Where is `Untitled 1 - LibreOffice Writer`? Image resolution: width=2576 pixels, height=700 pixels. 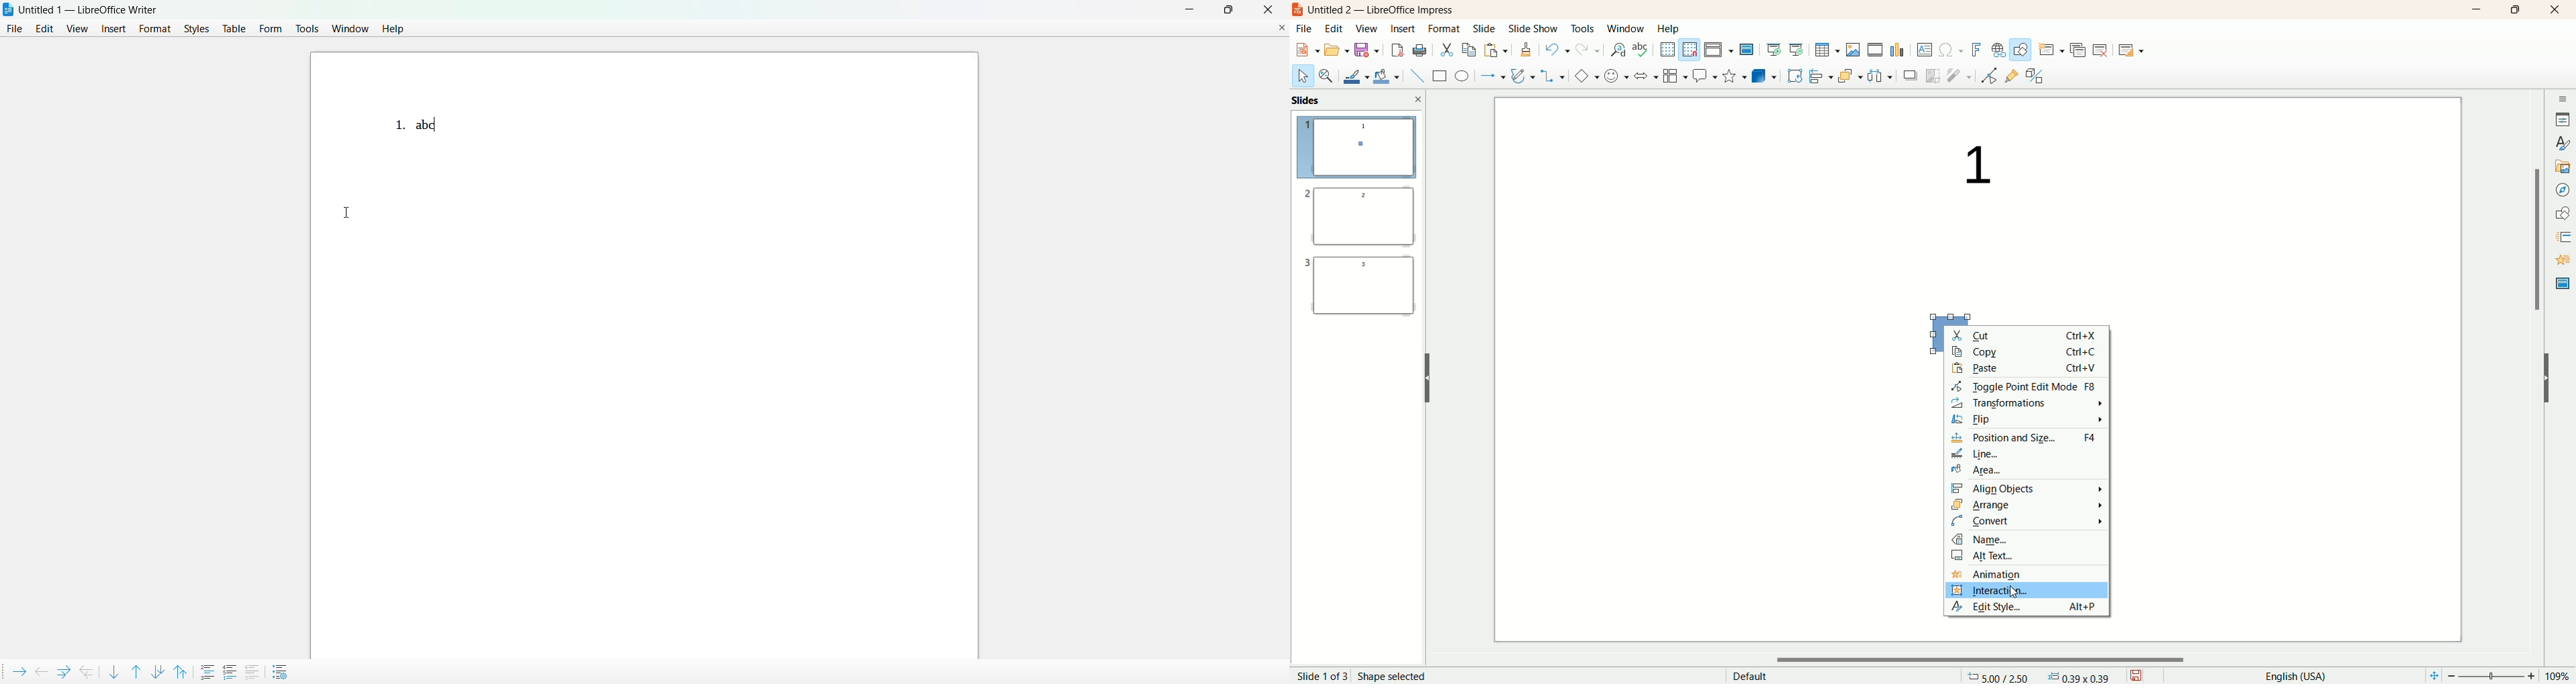
Untitled 1 - LibreOffice Writer is located at coordinates (90, 9).